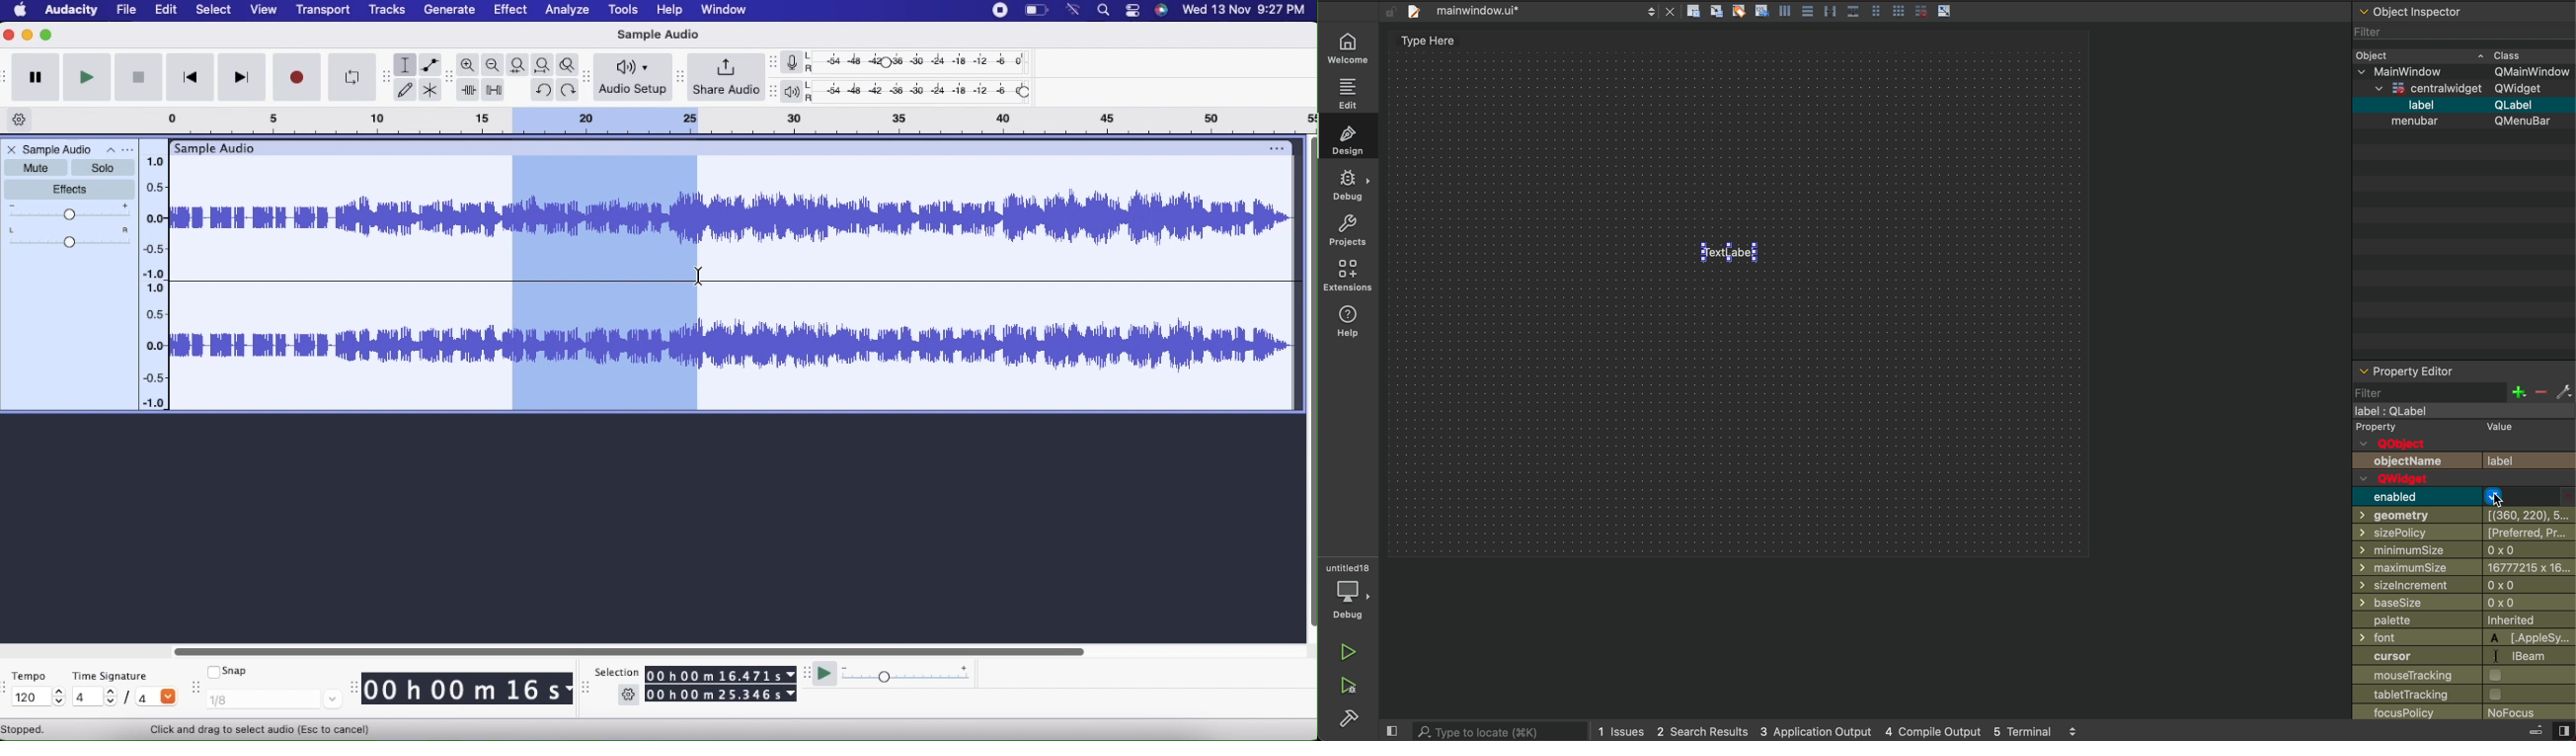 The width and height of the screenshot is (2576, 756). I want to click on scroll up and down, so click(2074, 731).